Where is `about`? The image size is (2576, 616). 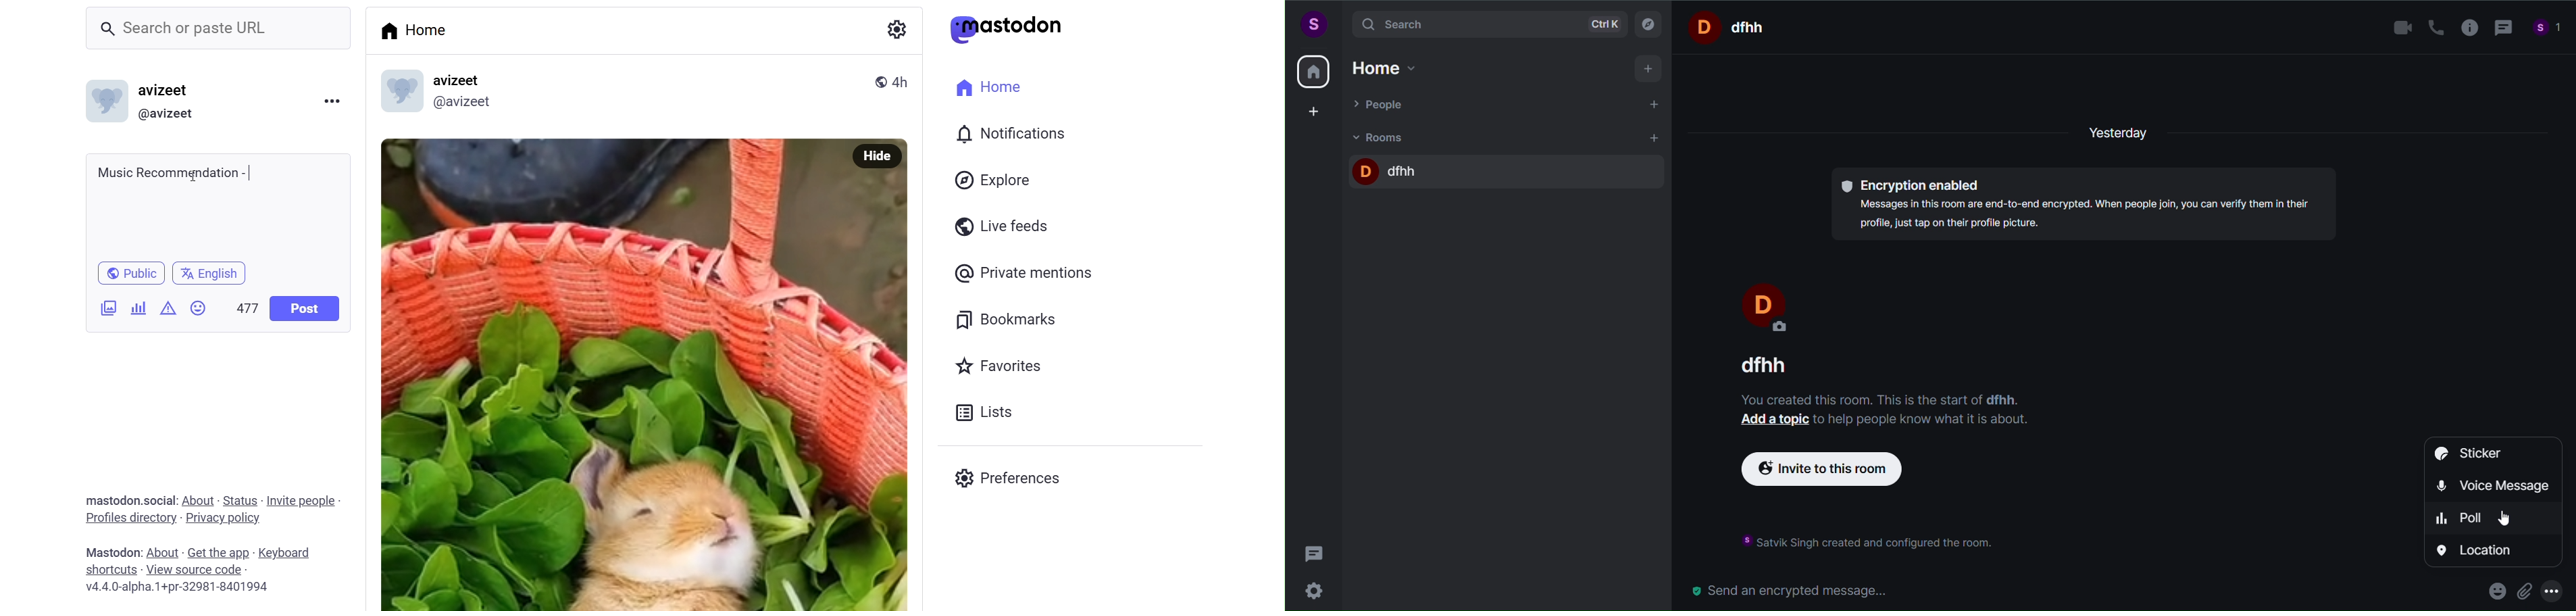 about is located at coordinates (197, 500).